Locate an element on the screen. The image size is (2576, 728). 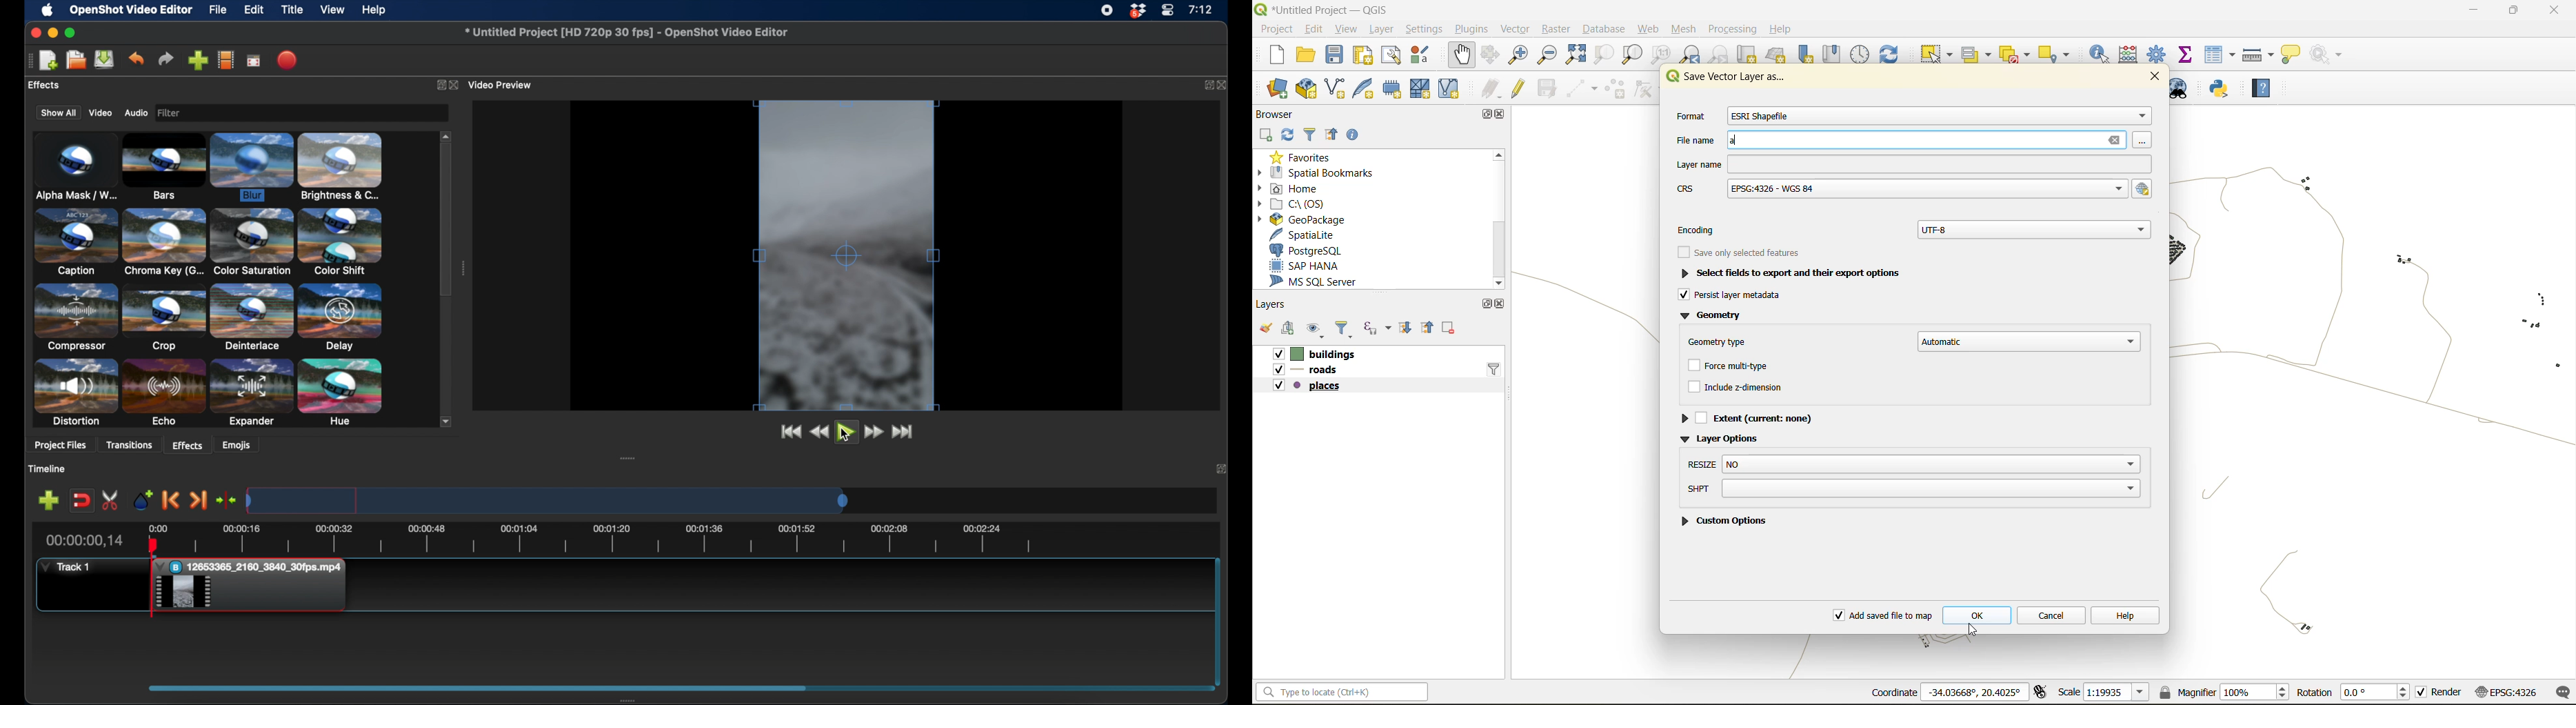
Cursor is located at coordinates (184, 593).